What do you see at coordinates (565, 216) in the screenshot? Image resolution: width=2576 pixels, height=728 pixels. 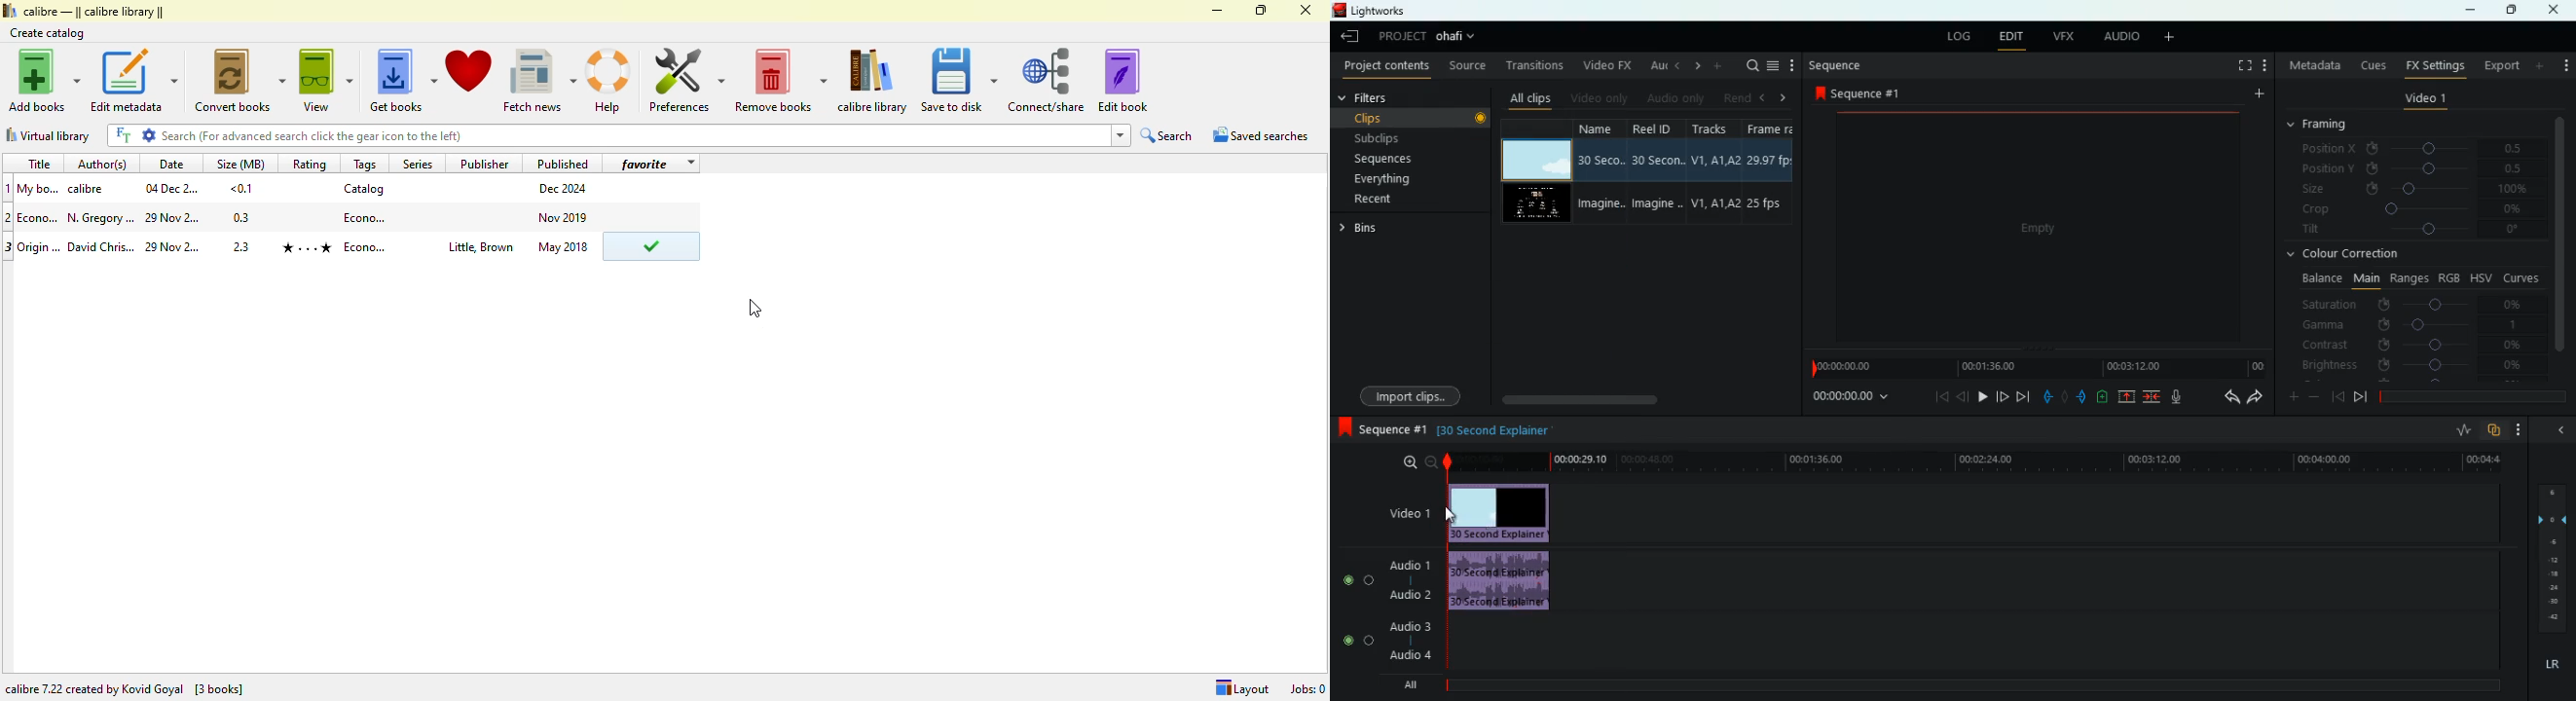 I see `publish date` at bounding box center [565, 216].